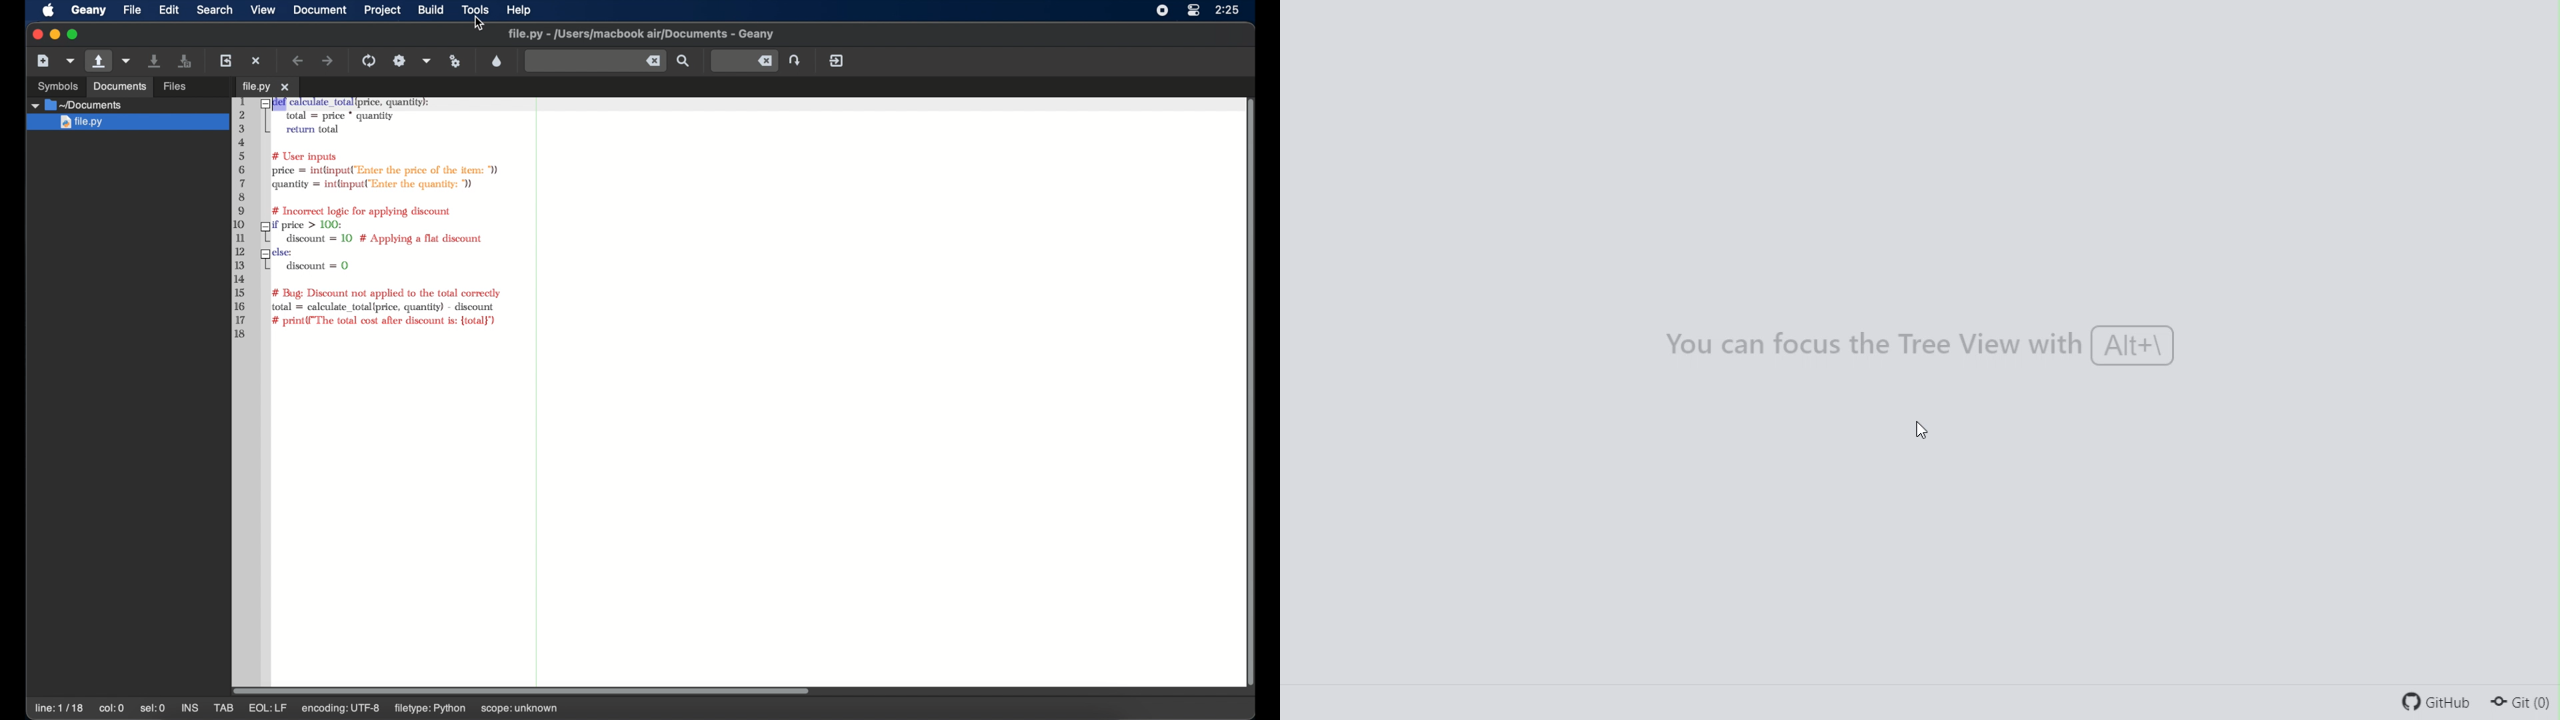 This screenshot has width=2576, height=728. Describe the element at coordinates (225, 708) in the screenshot. I see `tab` at that location.